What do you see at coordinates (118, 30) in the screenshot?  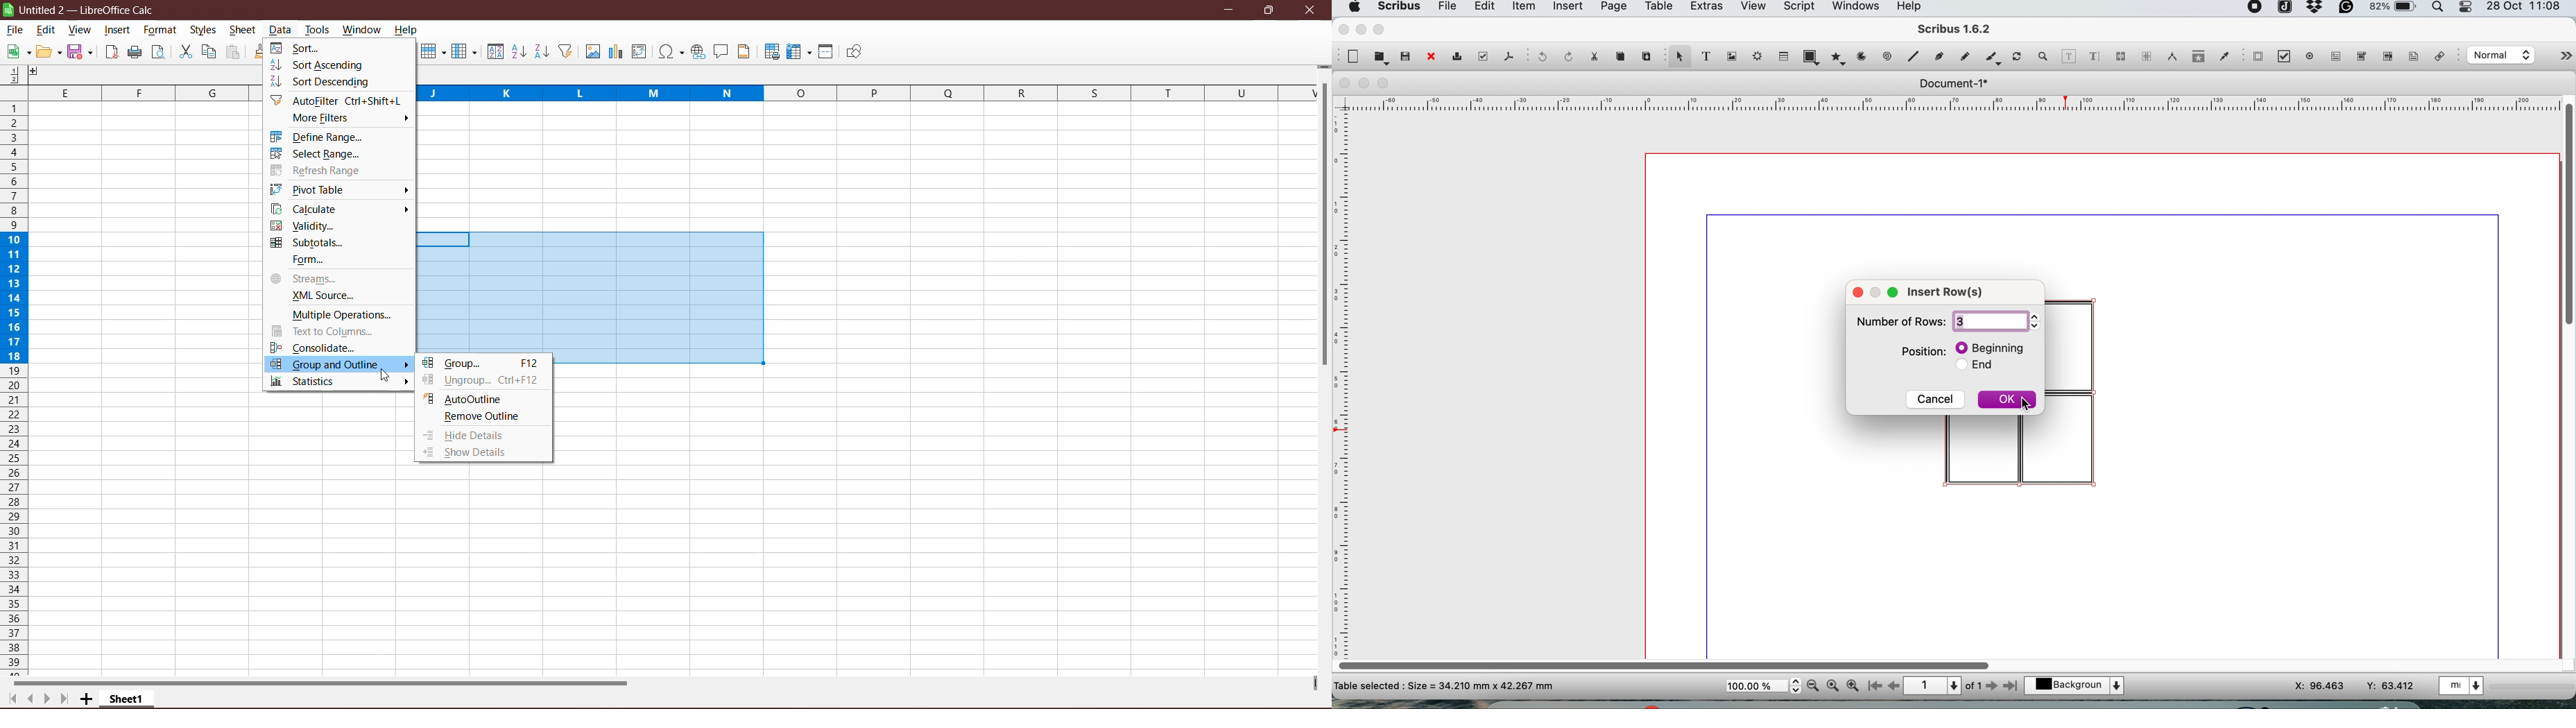 I see `Insert` at bounding box center [118, 30].